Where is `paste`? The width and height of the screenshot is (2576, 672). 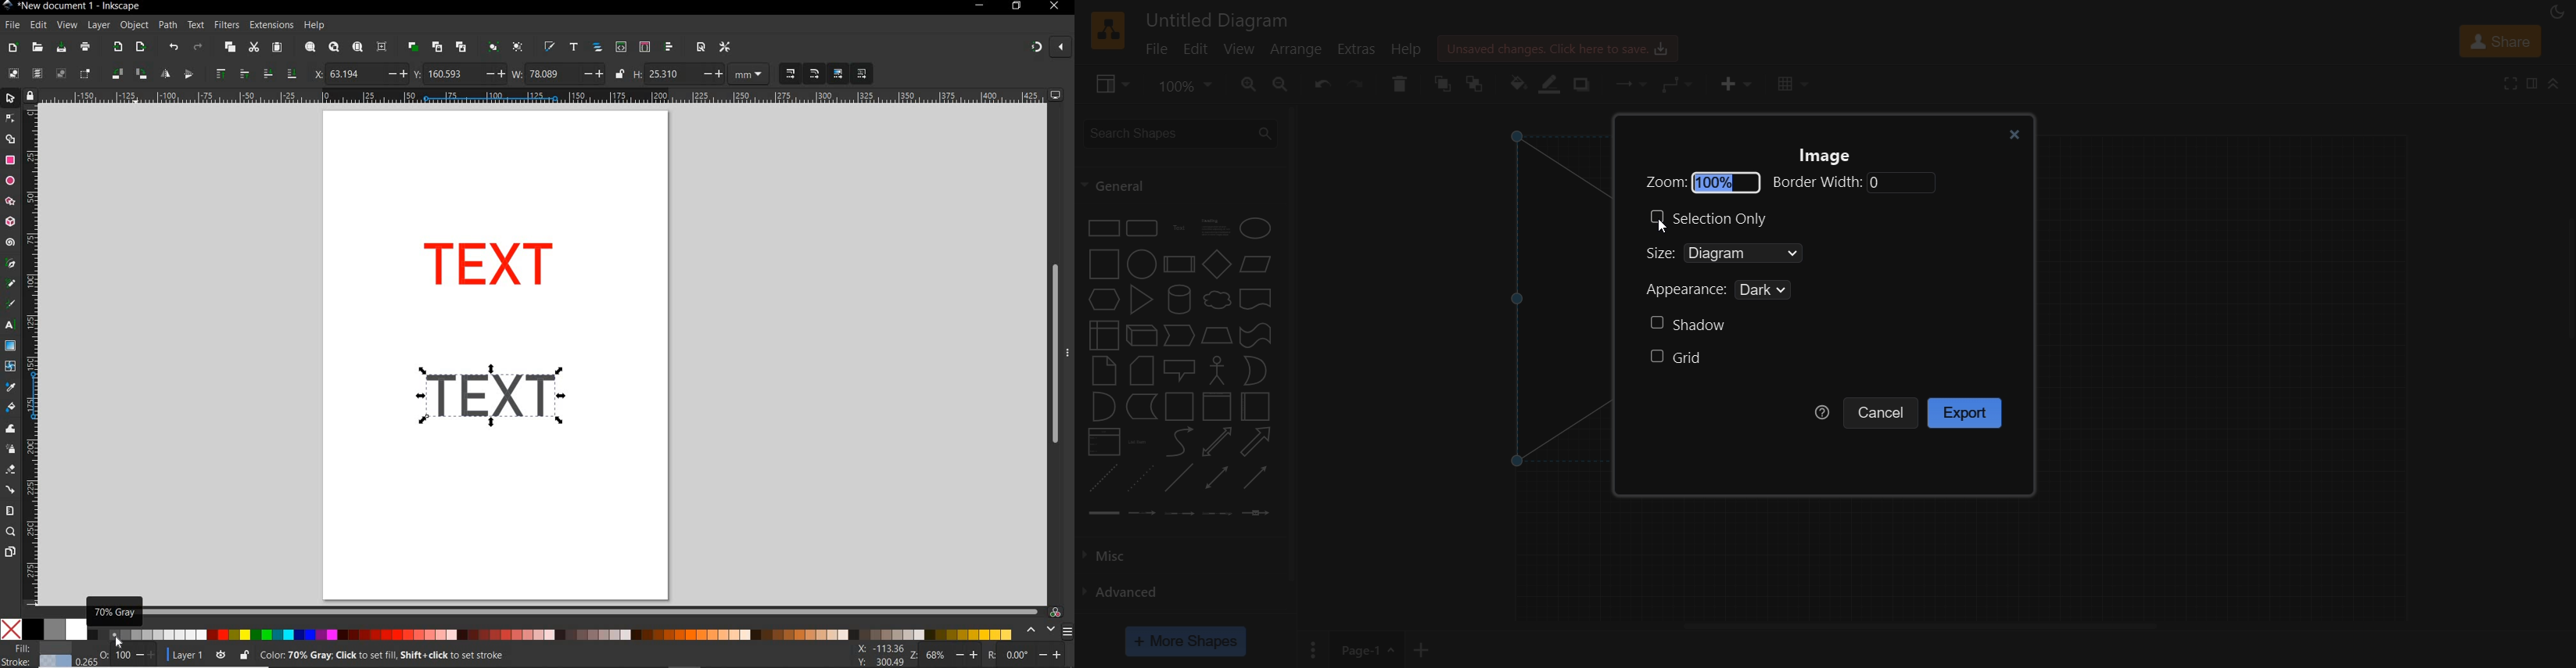 paste is located at coordinates (276, 48).